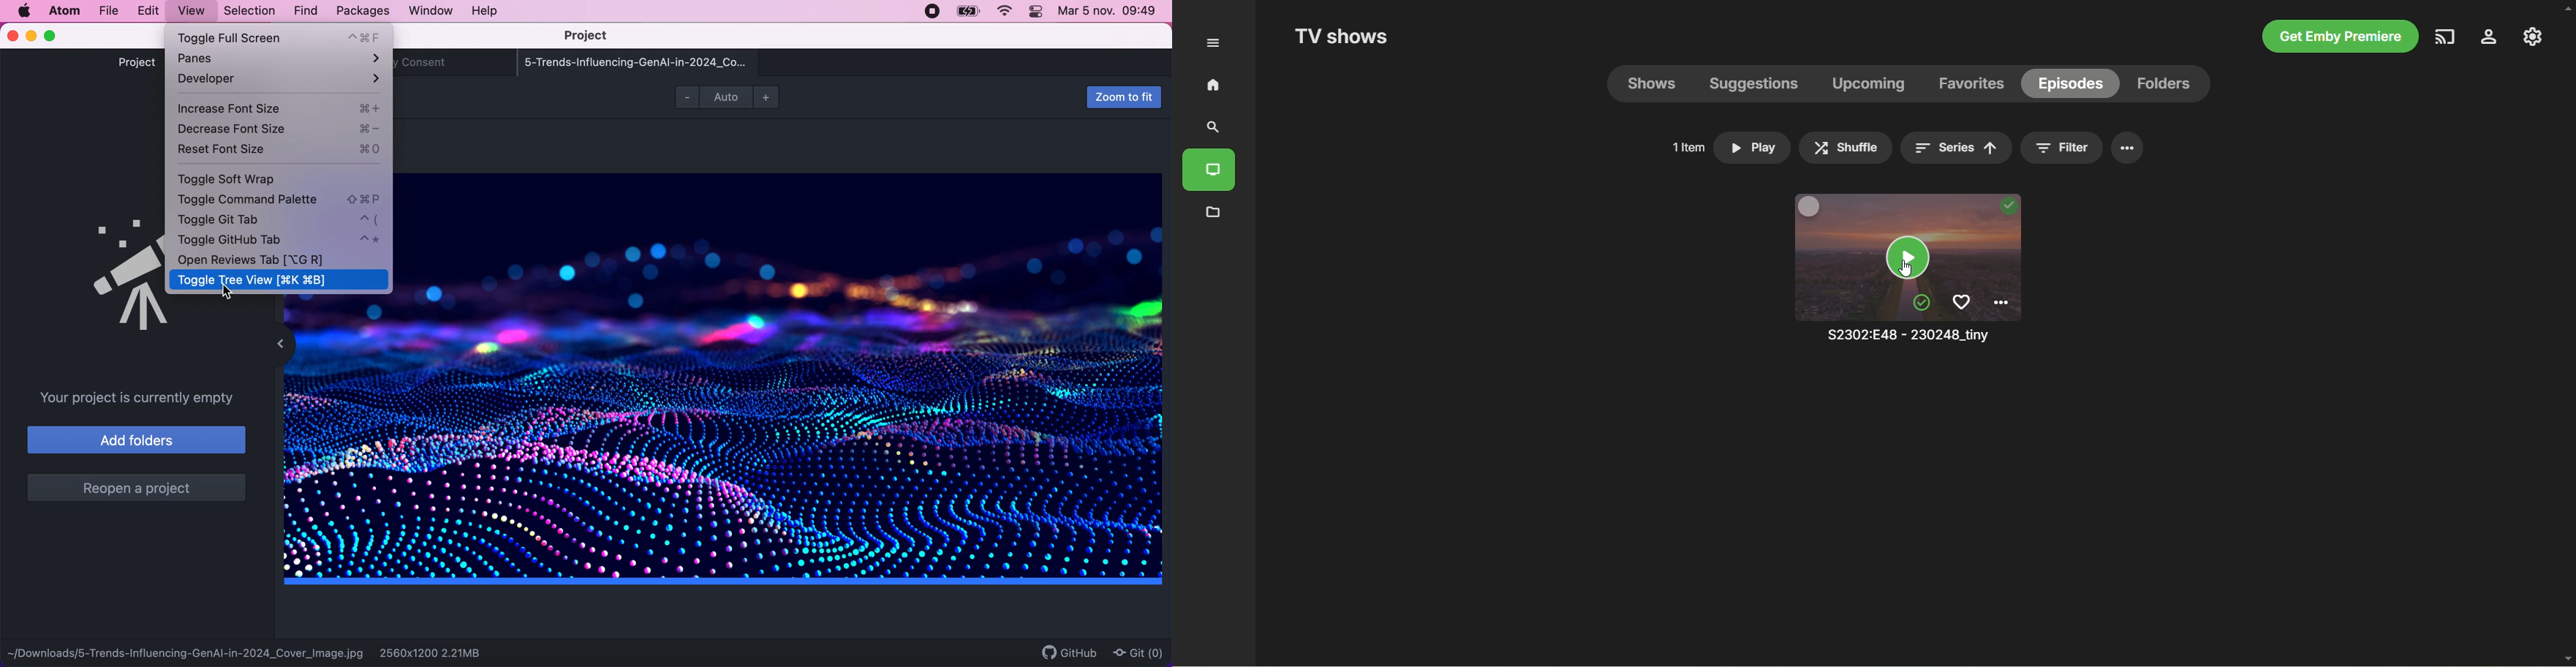 The image size is (2576, 672). What do you see at coordinates (680, 96) in the screenshot?
I see `zoom out` at bounding box center [680, 96].